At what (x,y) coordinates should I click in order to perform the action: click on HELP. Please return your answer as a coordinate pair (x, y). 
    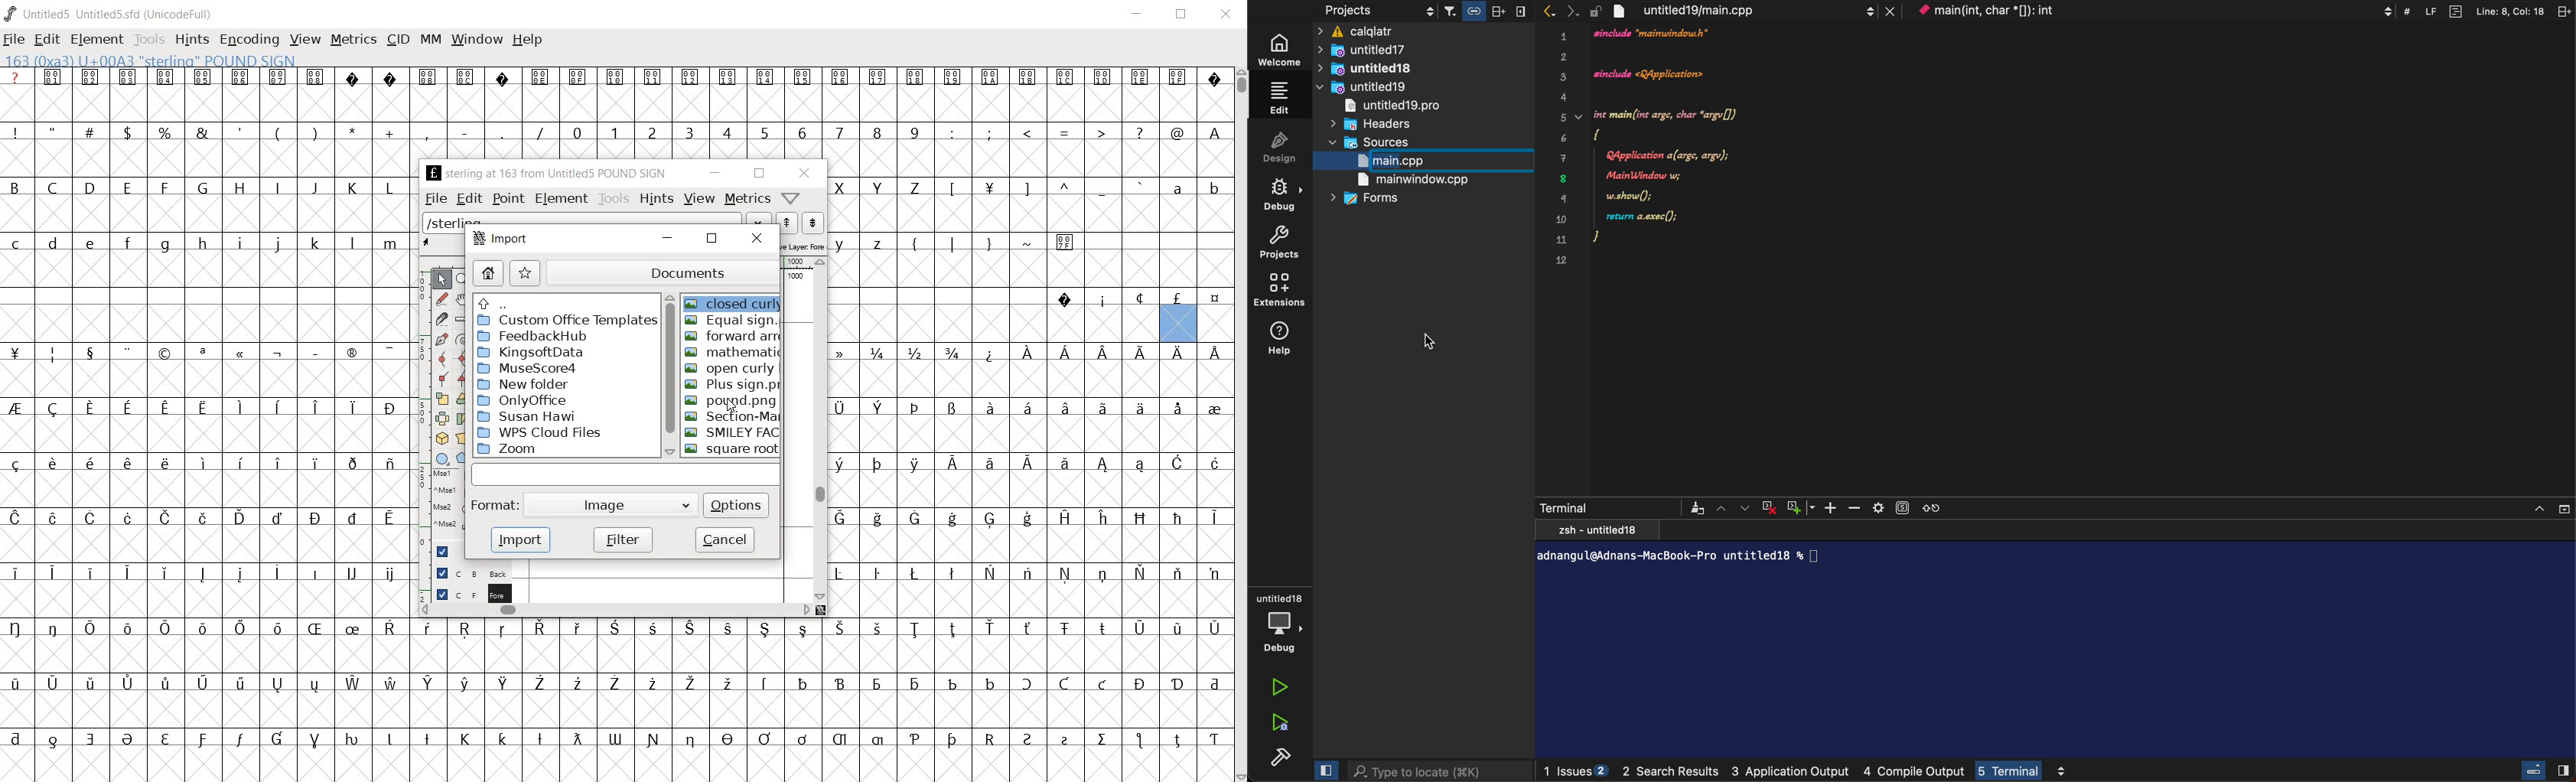
    Looking at the image, I should click on (526, 41).